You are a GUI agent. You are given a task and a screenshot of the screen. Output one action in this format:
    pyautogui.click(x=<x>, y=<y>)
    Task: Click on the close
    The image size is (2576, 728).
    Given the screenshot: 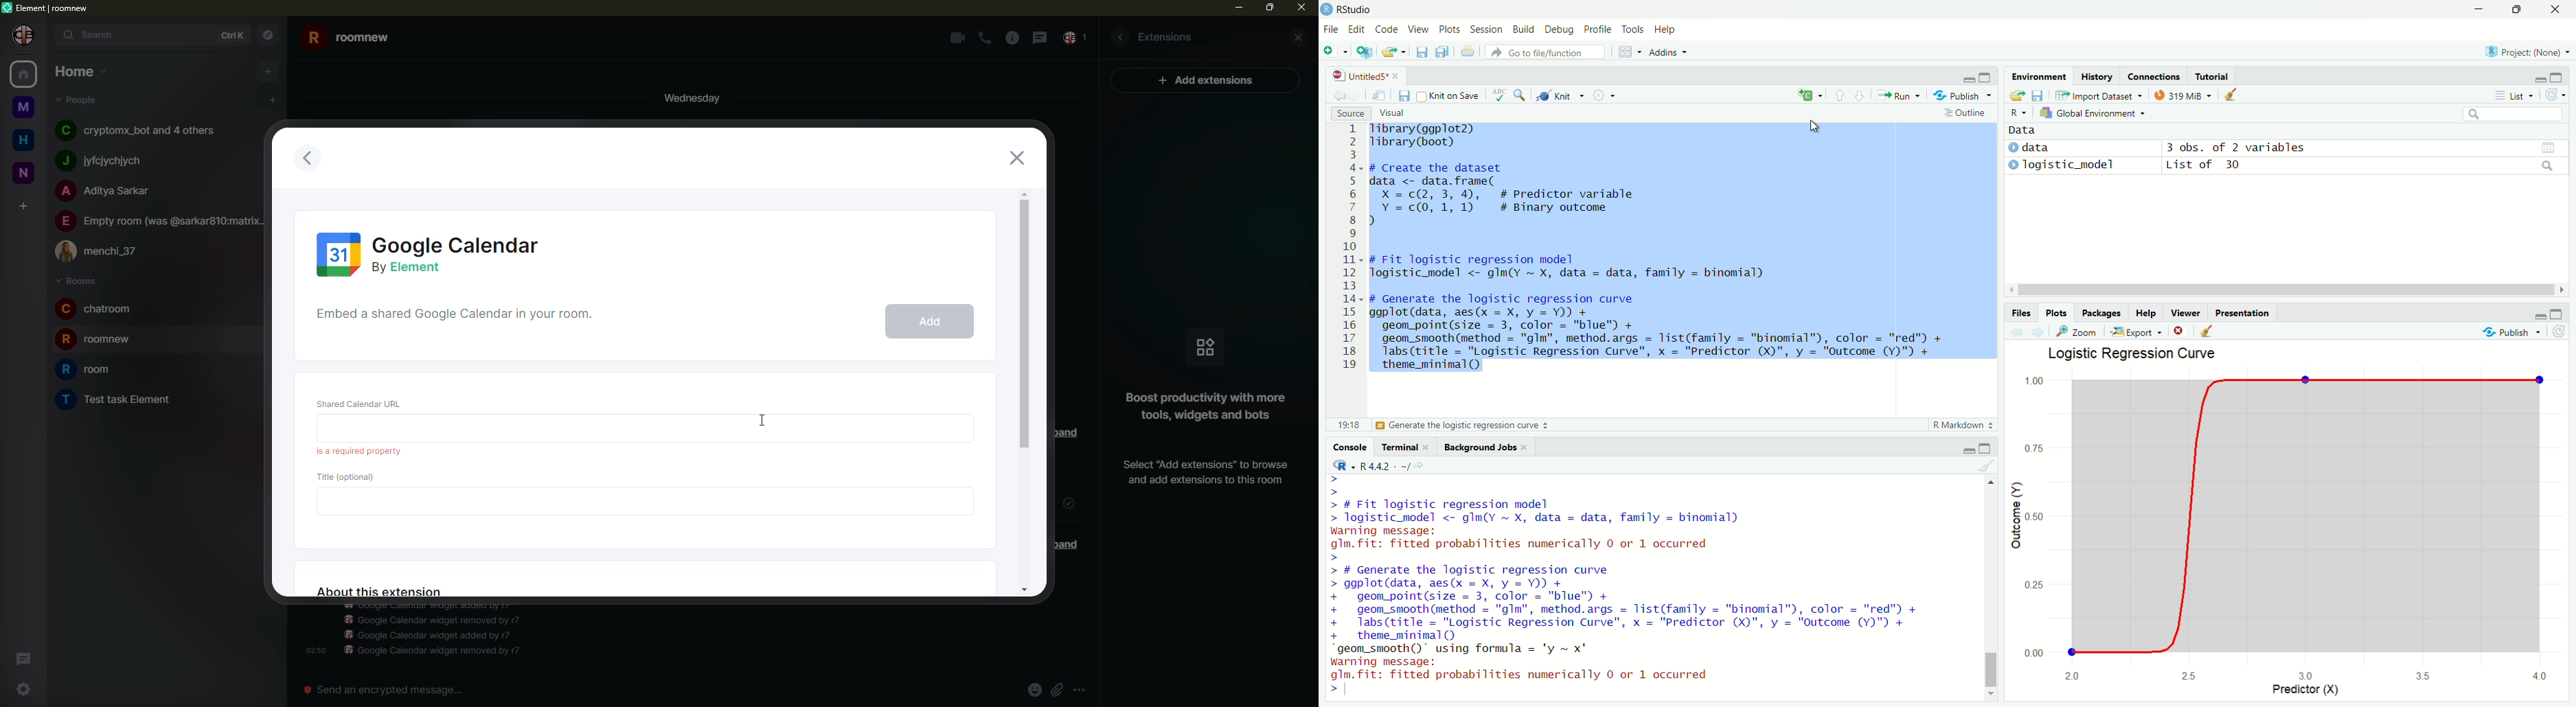 What is the action you would take?
    pyautogui.click(x=1425, y=447)
    